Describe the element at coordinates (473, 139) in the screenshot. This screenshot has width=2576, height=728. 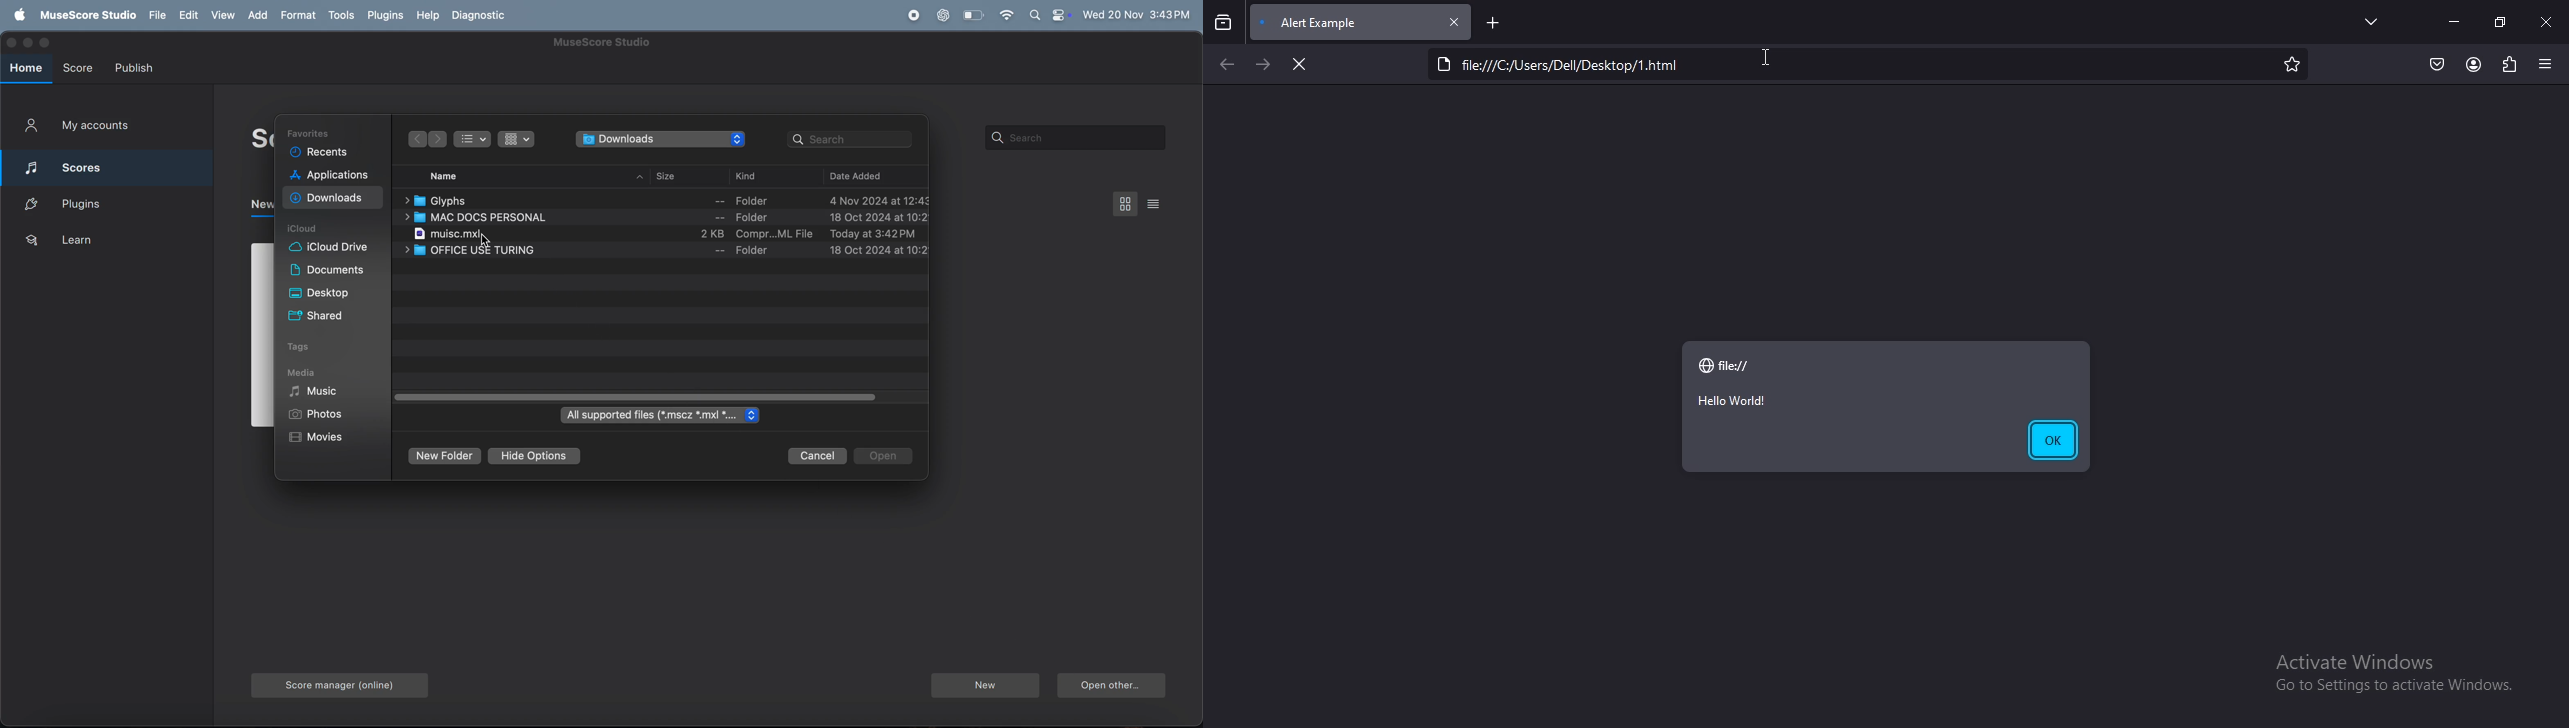
I see `show item as list` at that location.